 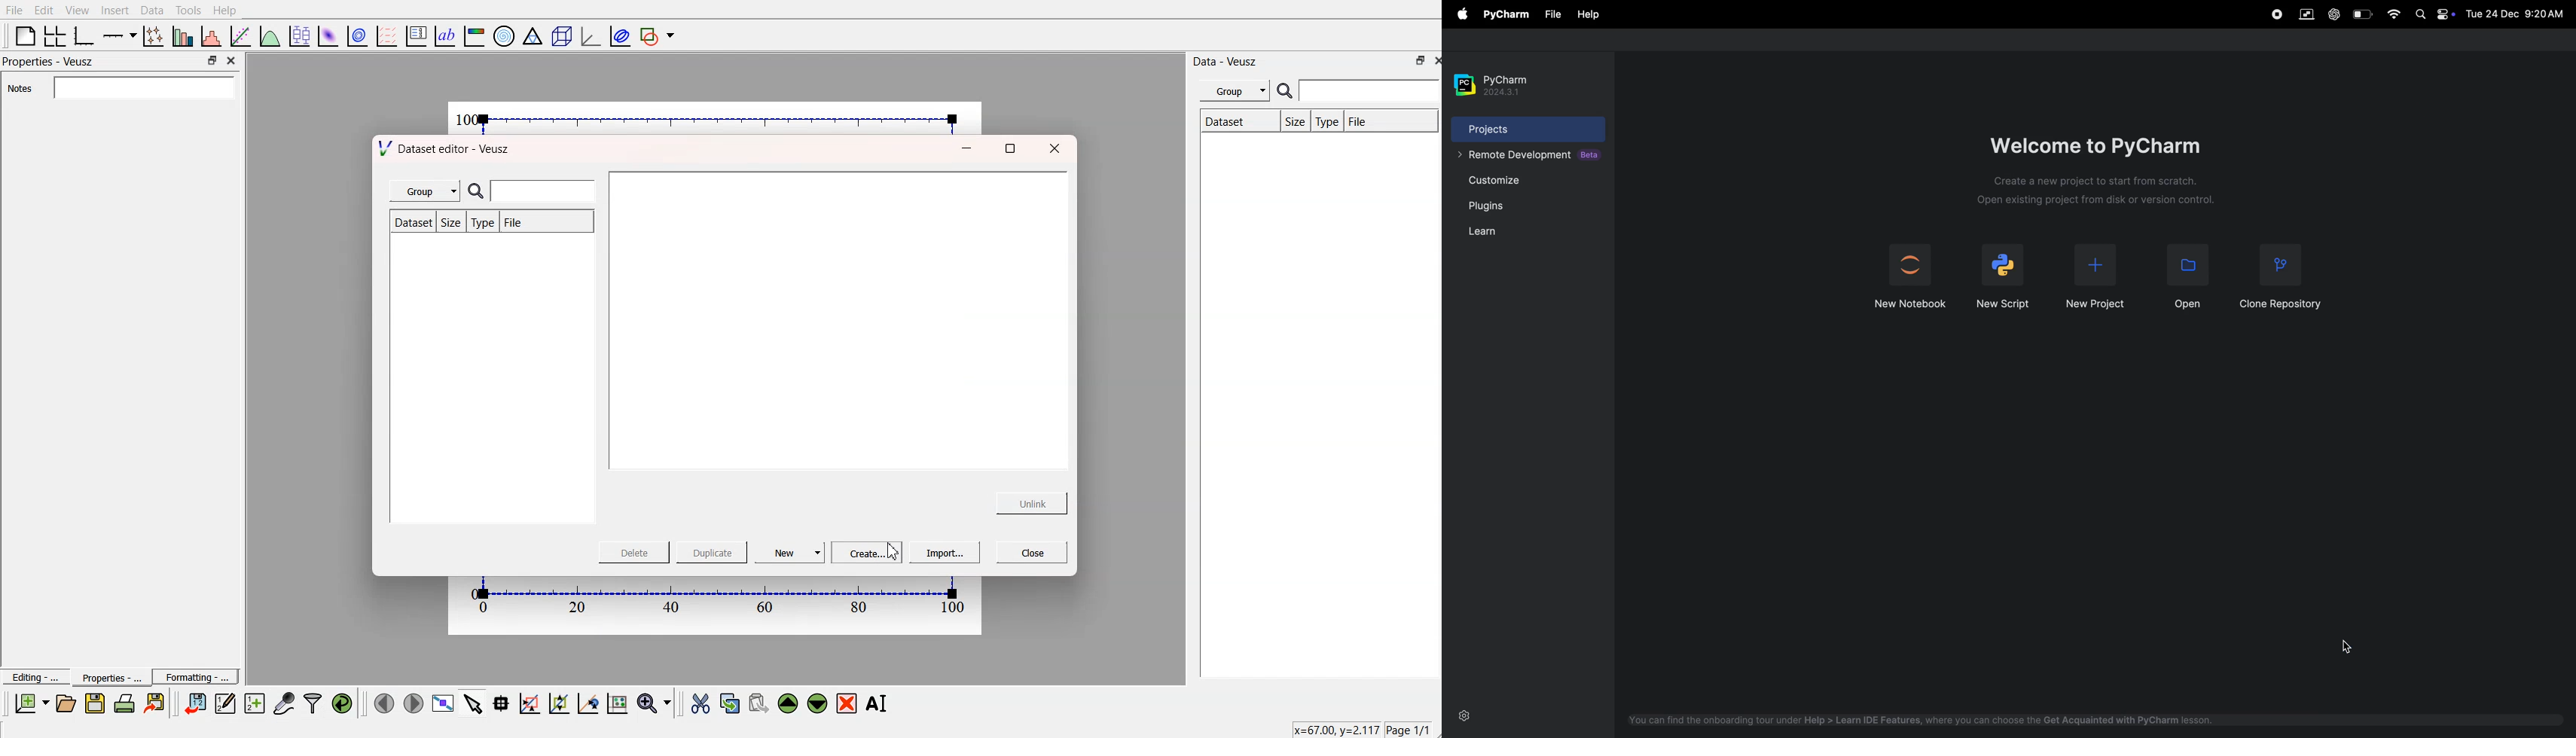 What do you see at coordinates (1359, 729) in the screenshot?
I see `x-67.00 y=2.117 Page 1/1` at bounding box center [1359, 729].